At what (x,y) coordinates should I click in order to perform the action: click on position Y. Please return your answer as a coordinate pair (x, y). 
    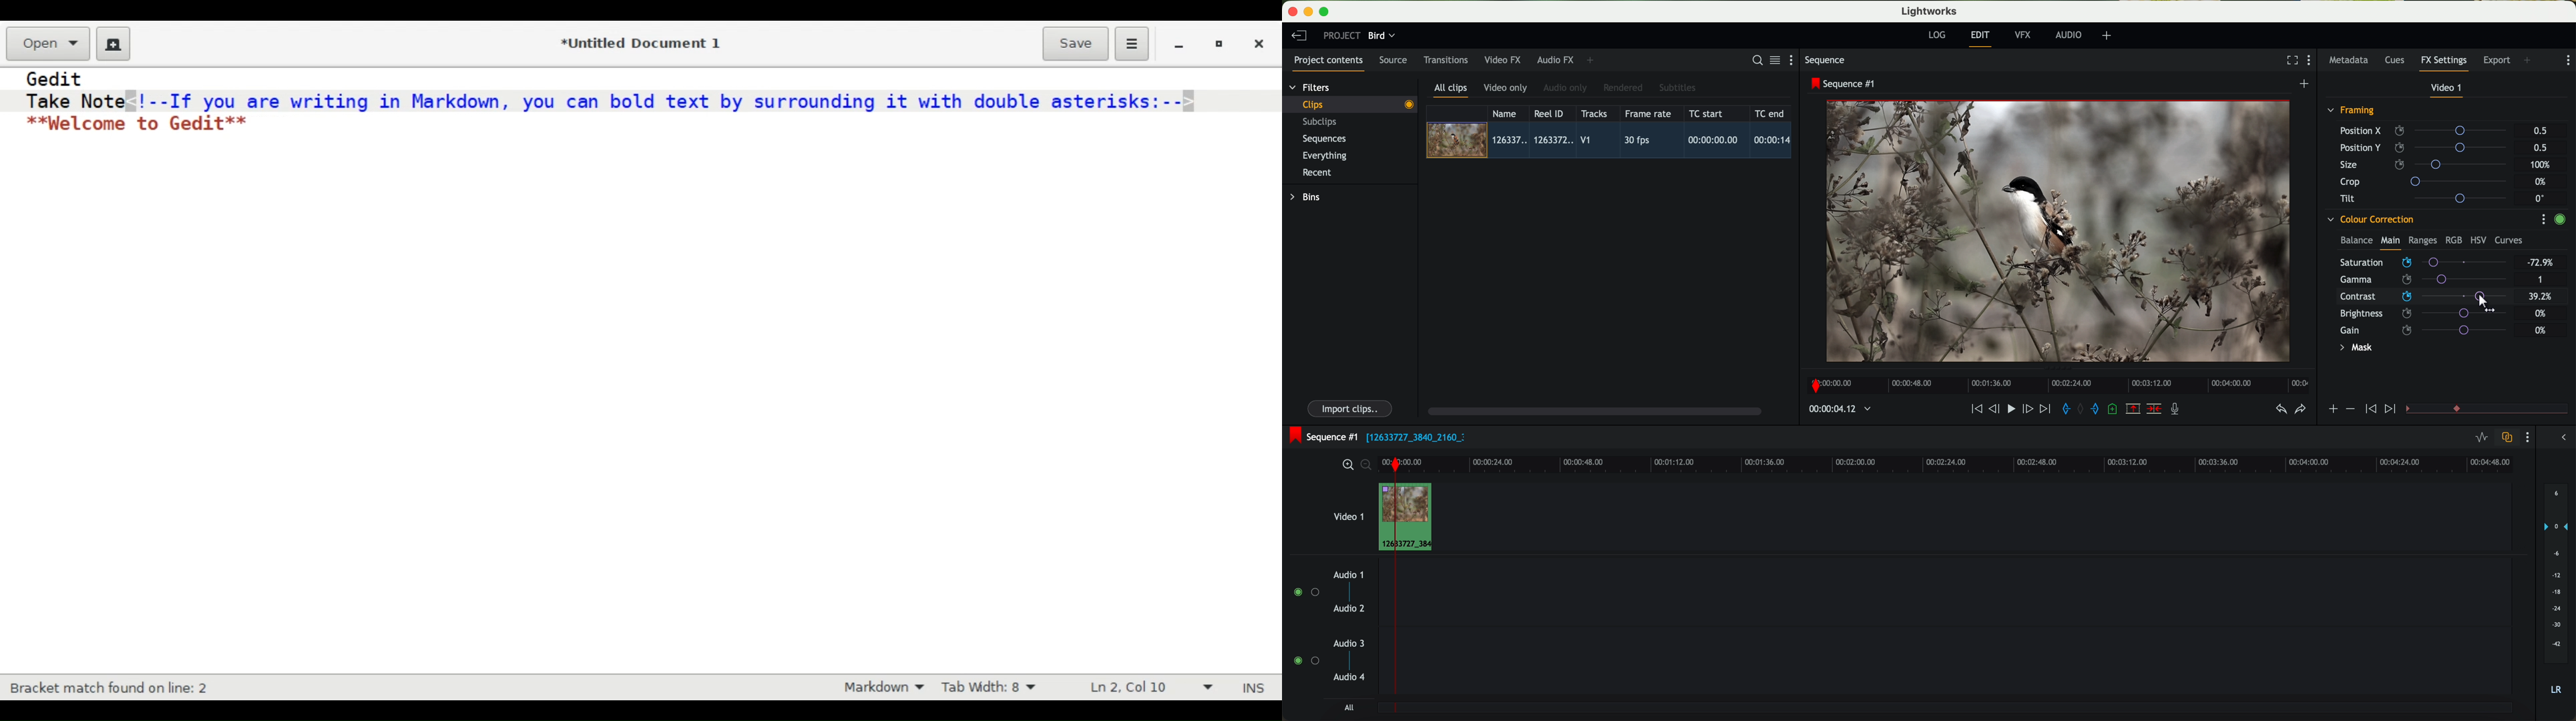
    Looking at the image, I should click on (2427, 147).